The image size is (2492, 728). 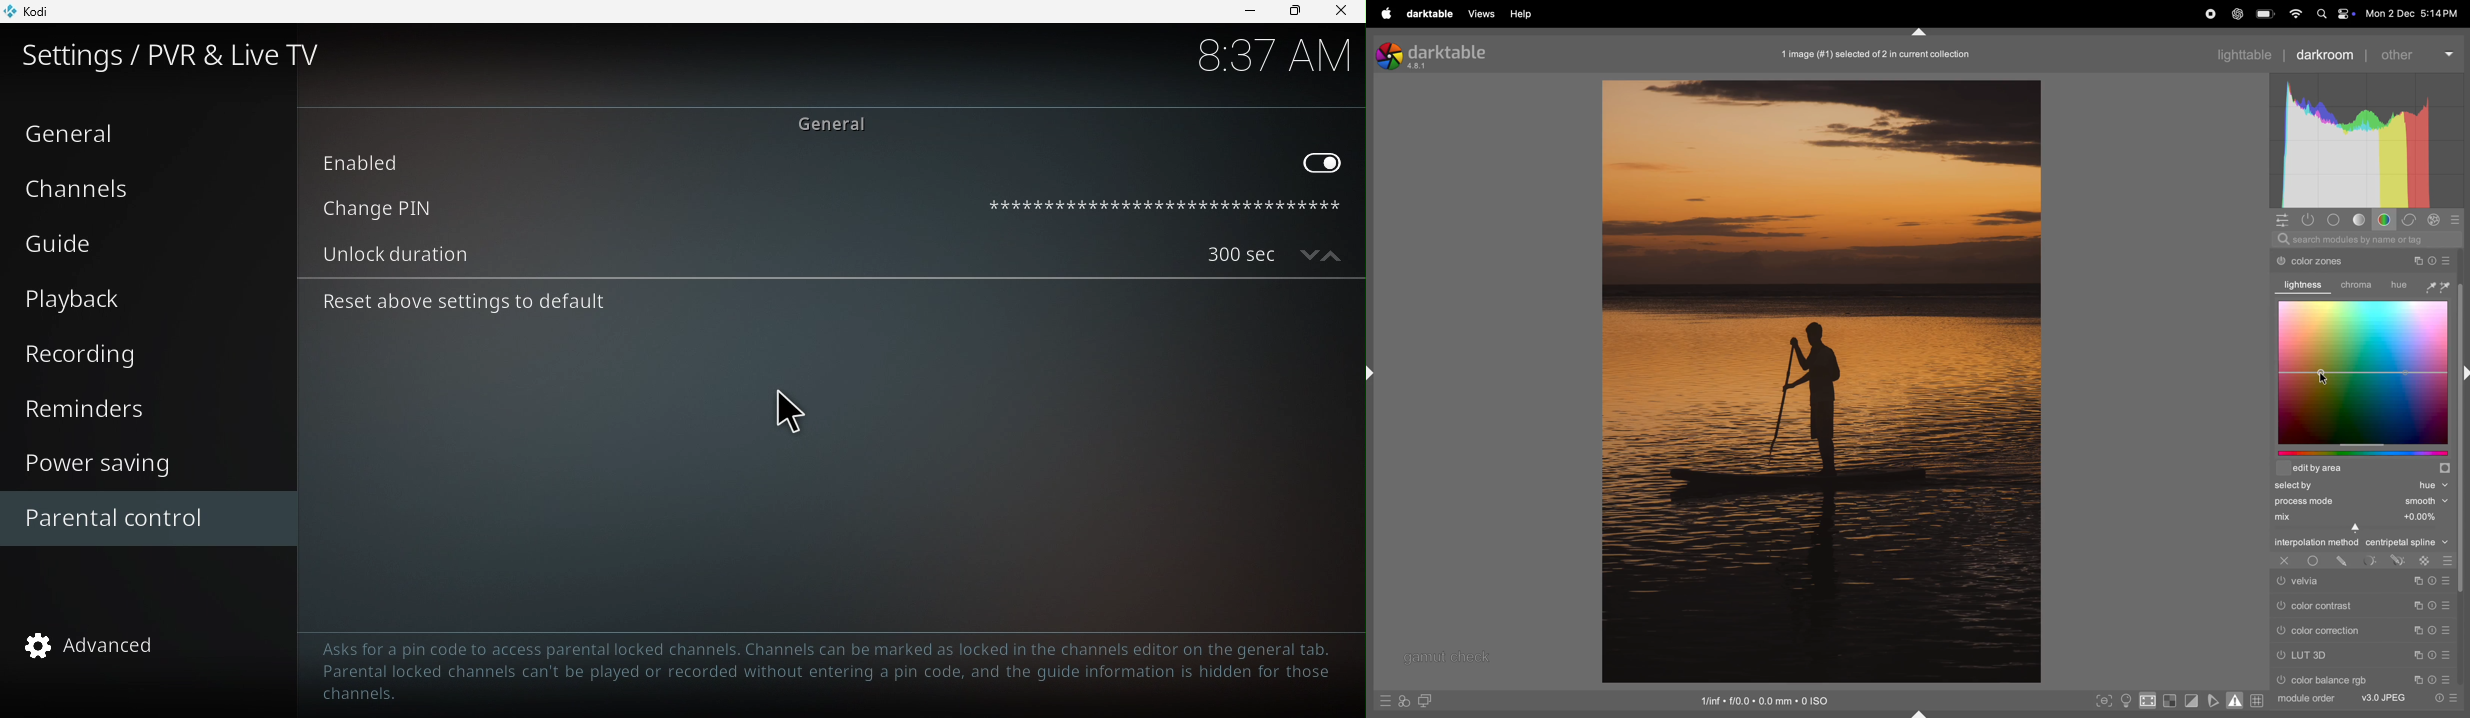 I want to click on quick acess to preset, so click(x=2443, y=698).